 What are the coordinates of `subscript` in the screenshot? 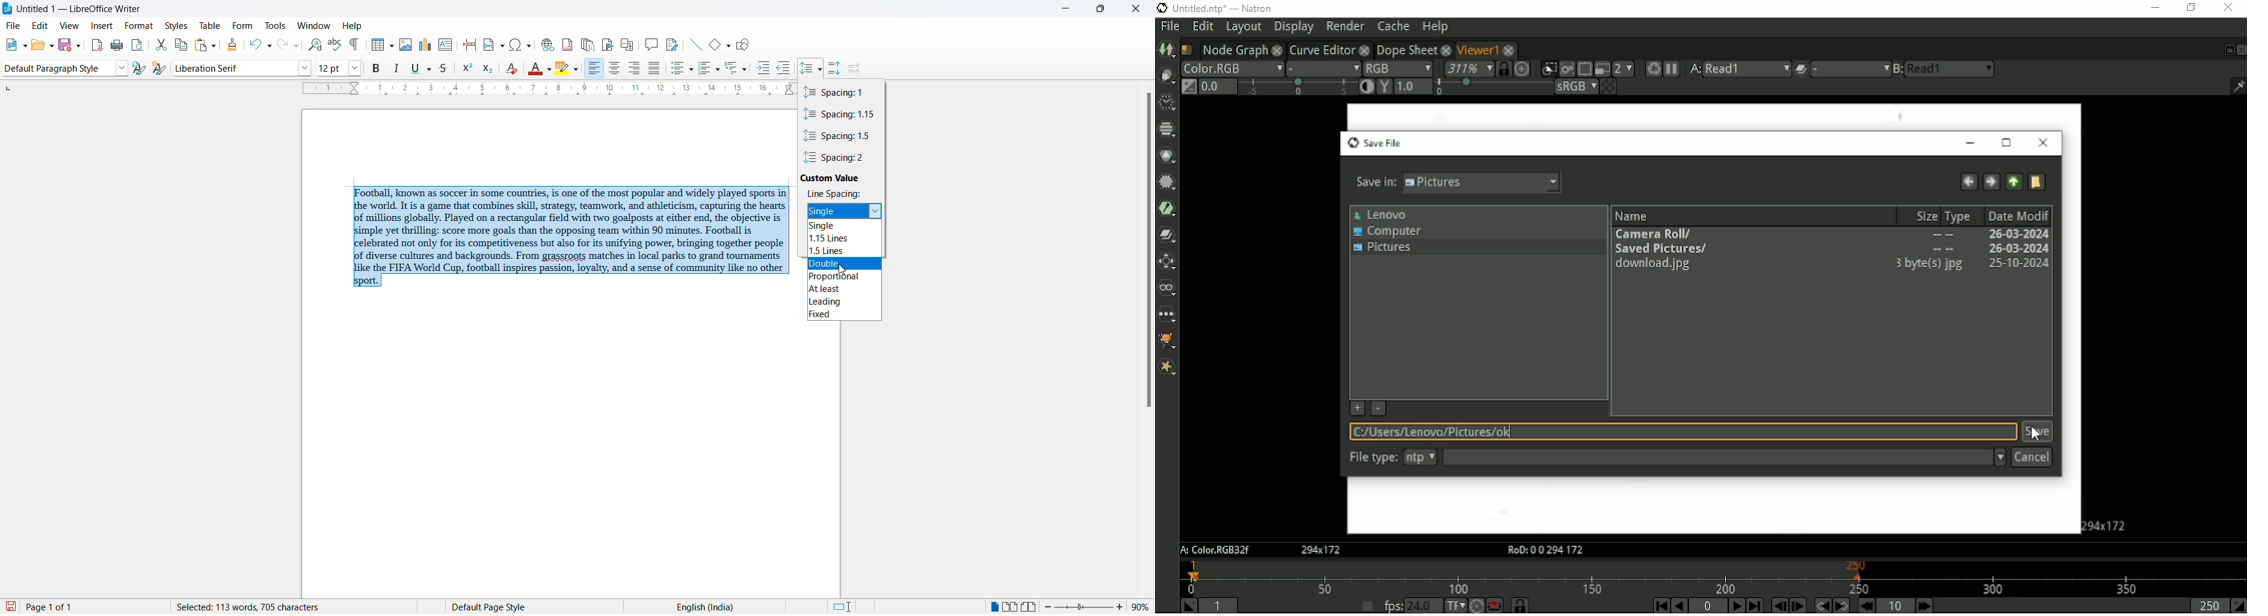 It's located at (487, 69).